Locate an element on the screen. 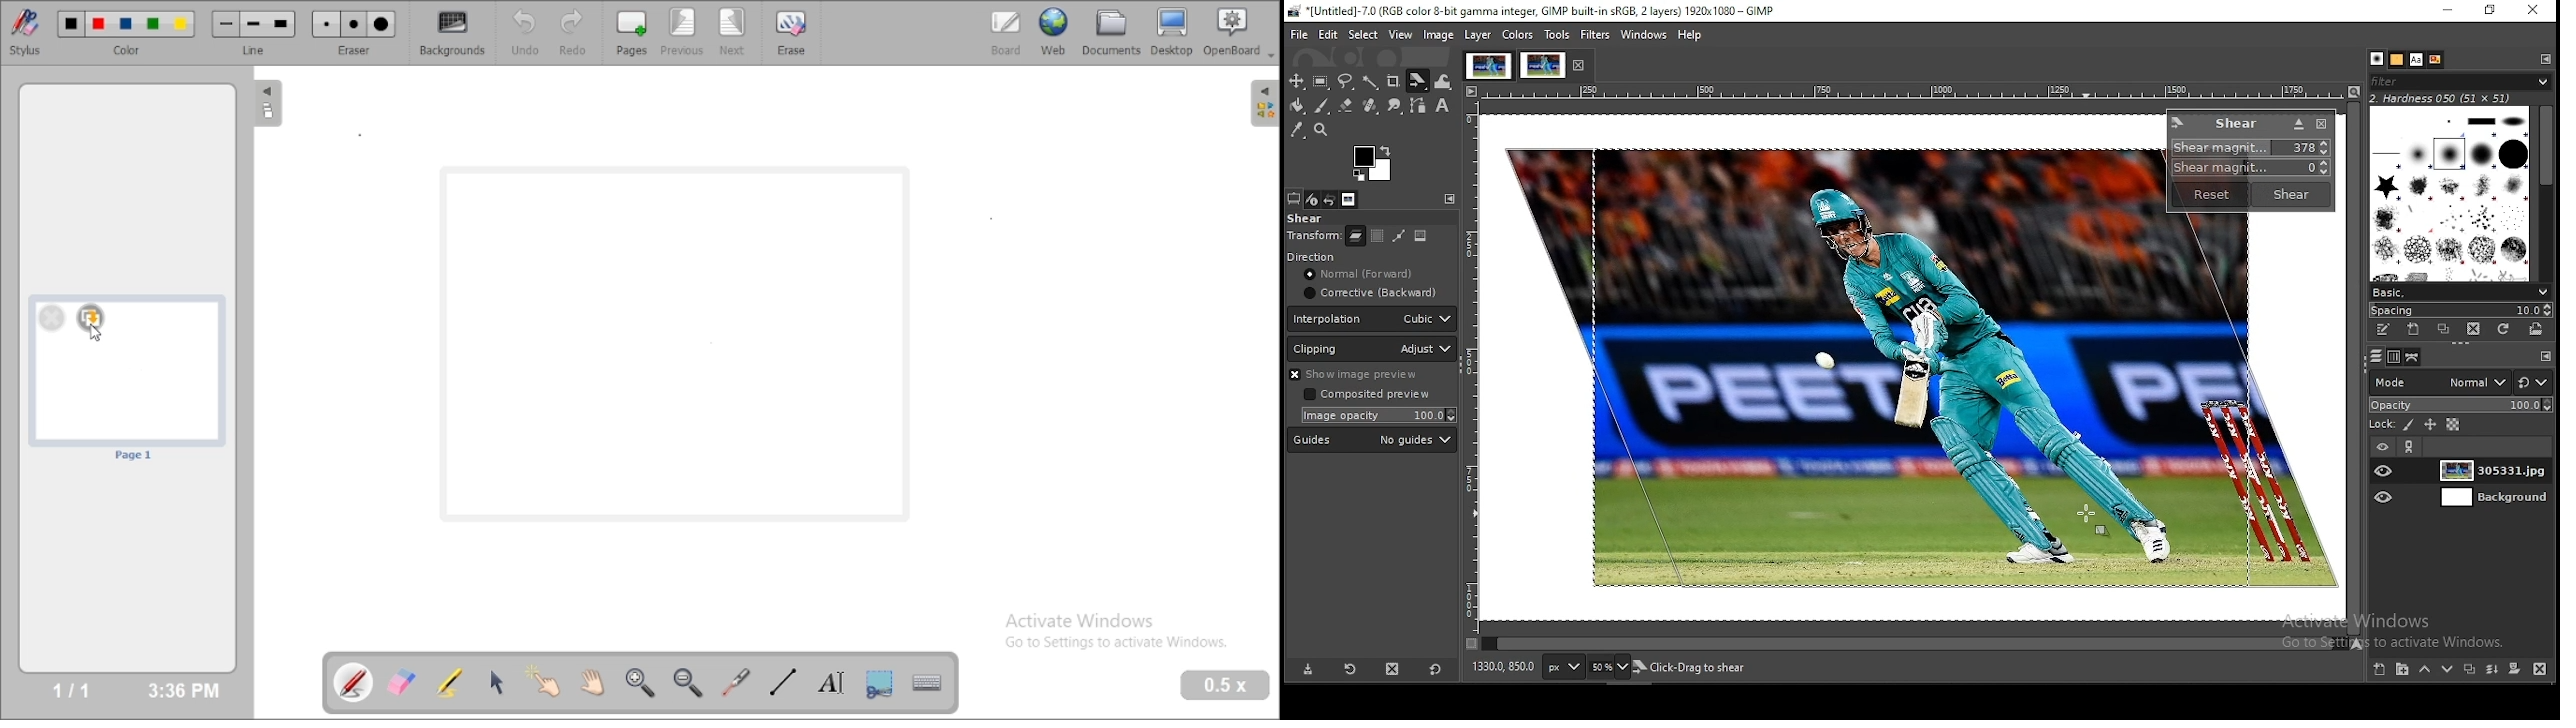 This screenshot has height=728, width=2576. paths tools is located at coordinates (1418, 105).